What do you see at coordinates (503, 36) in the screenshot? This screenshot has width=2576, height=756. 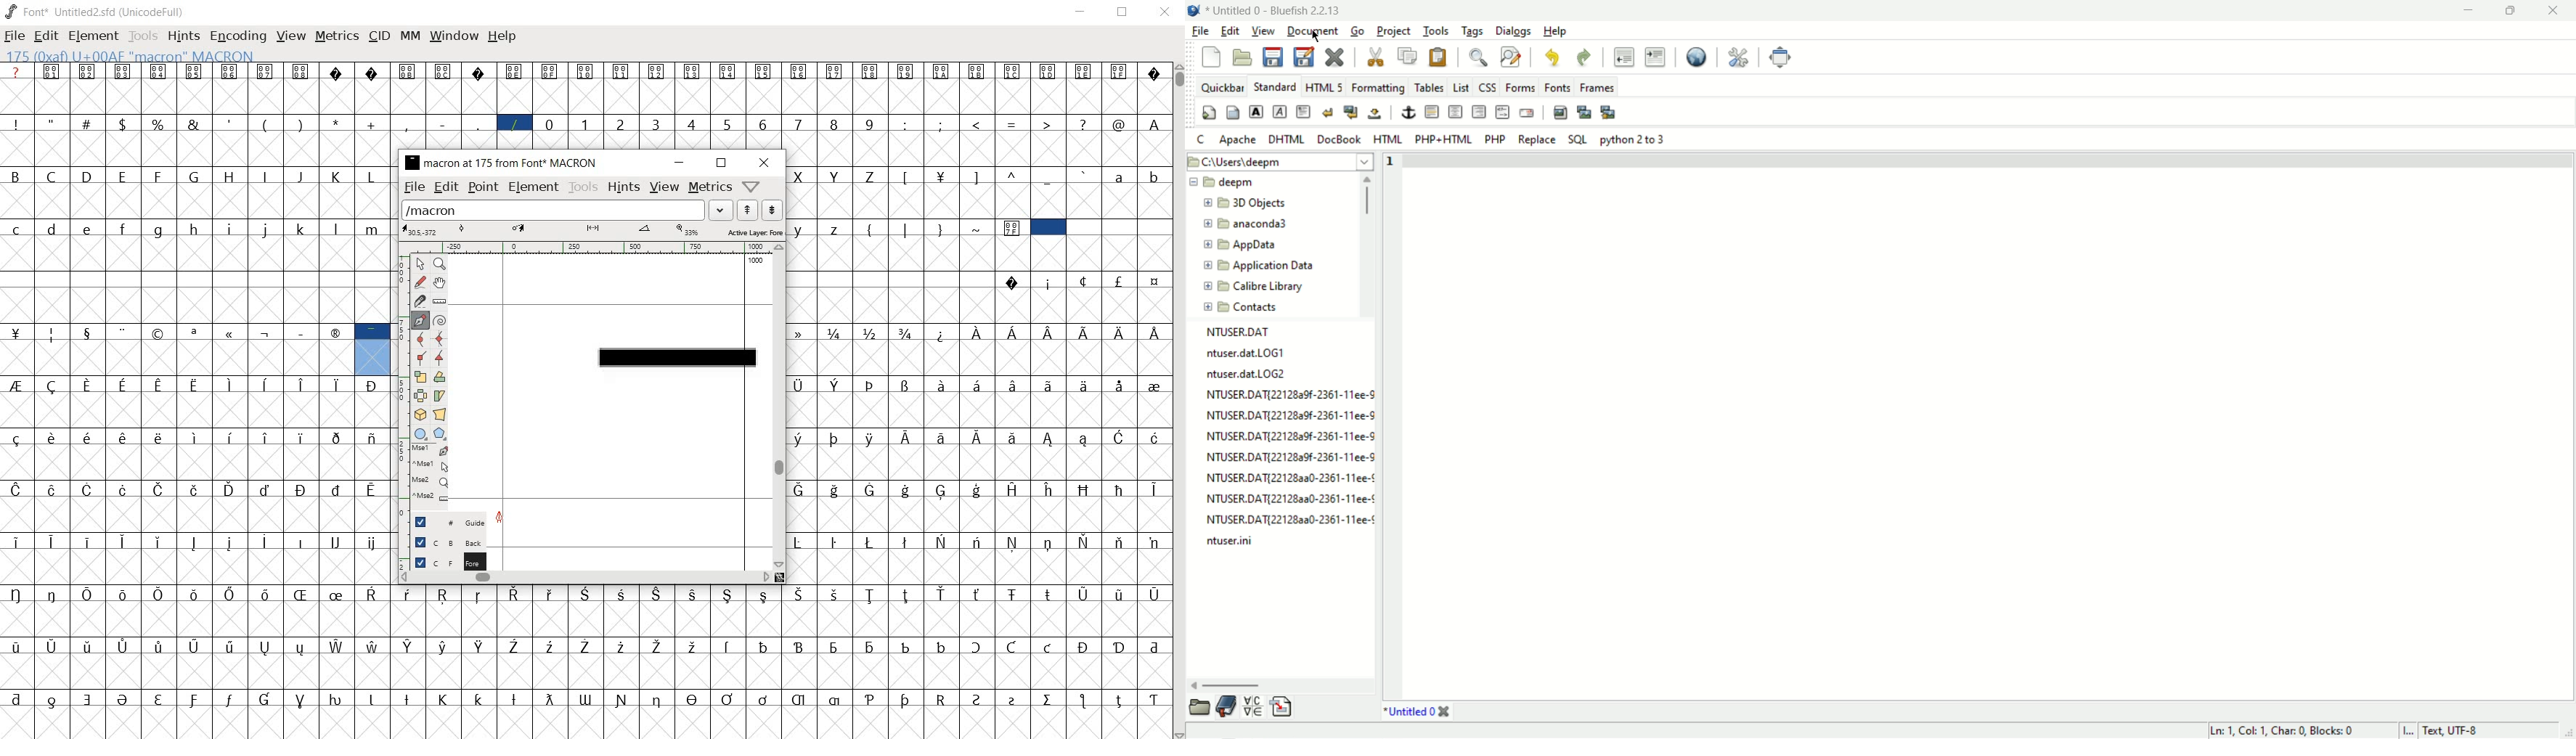 I see `Help` at bounding box center [503, 36].